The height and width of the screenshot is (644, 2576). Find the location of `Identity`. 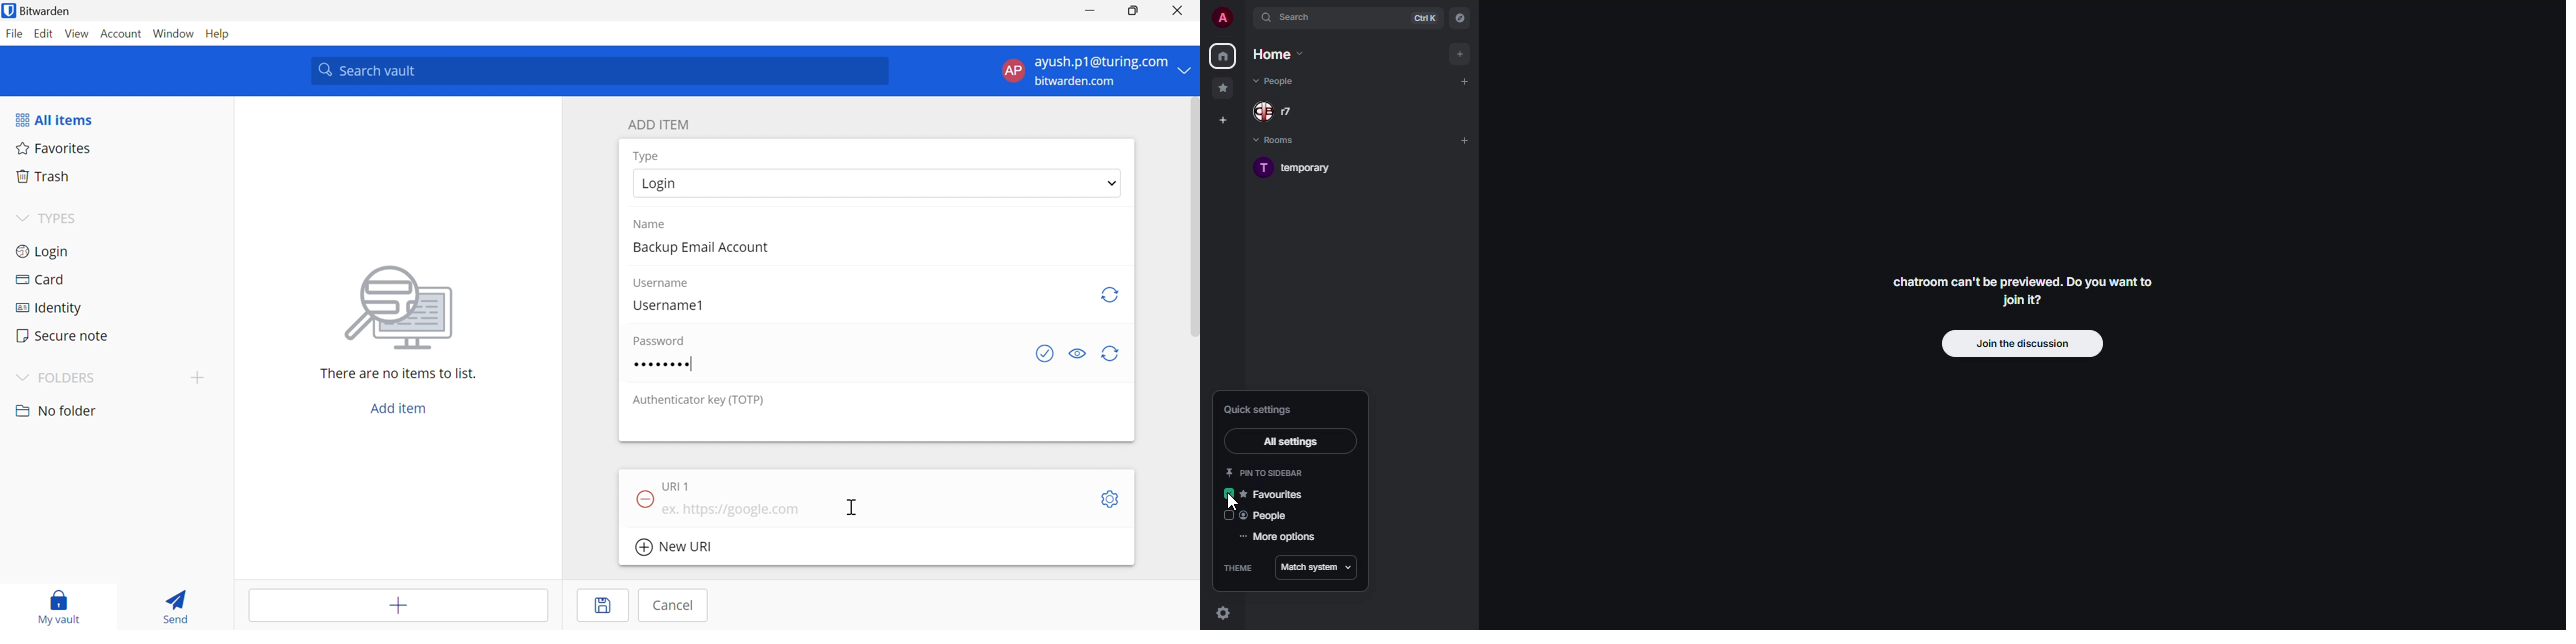

Identity is located at coordinates (44, 309).